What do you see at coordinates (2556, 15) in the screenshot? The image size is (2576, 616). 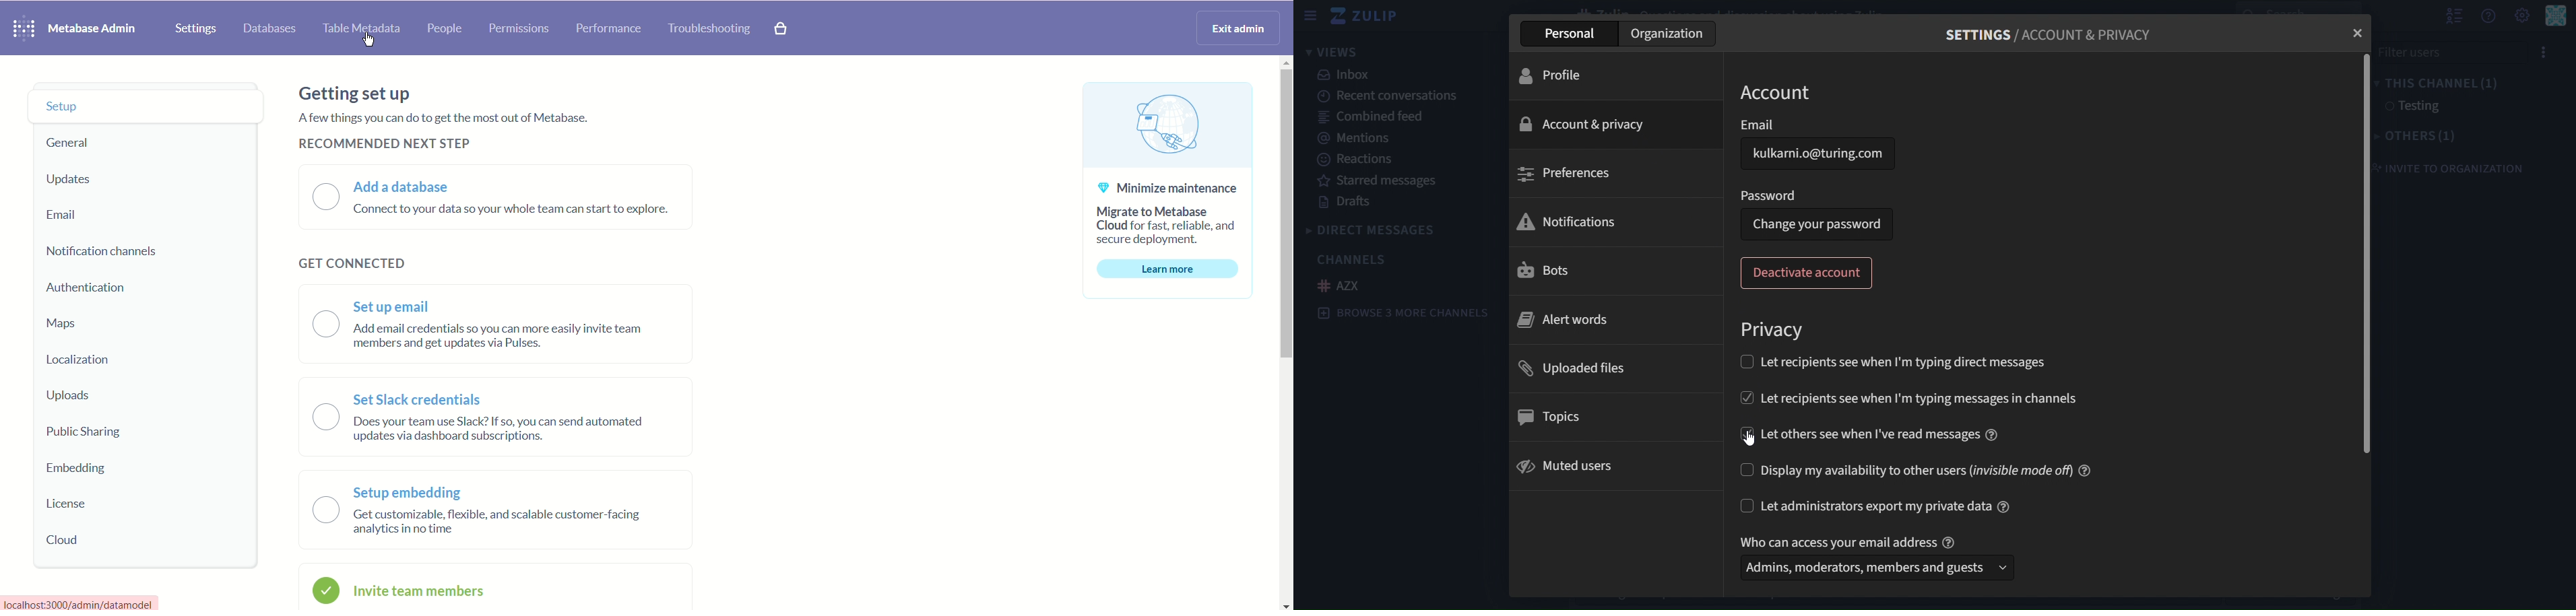 I see `Get Help` at bounding box center [2556, 15].